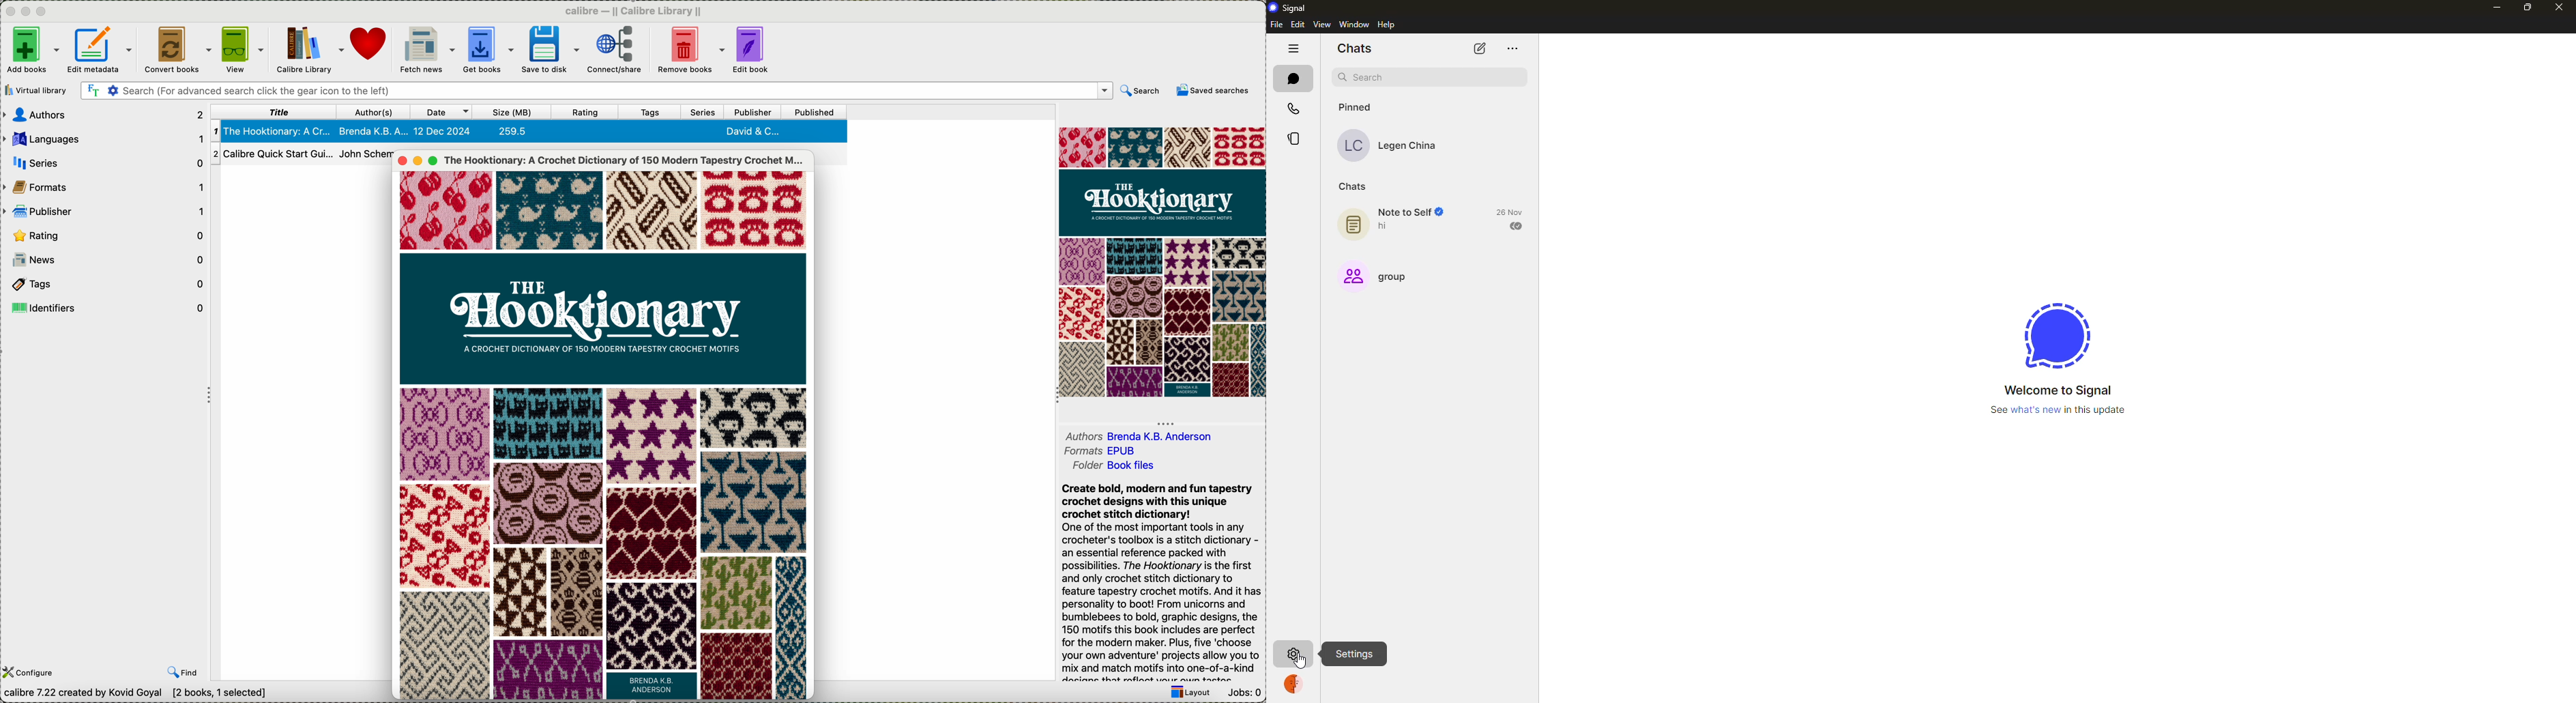 This screenshot has height=728, width=2576. I want to click on close program, so click(10, 12).